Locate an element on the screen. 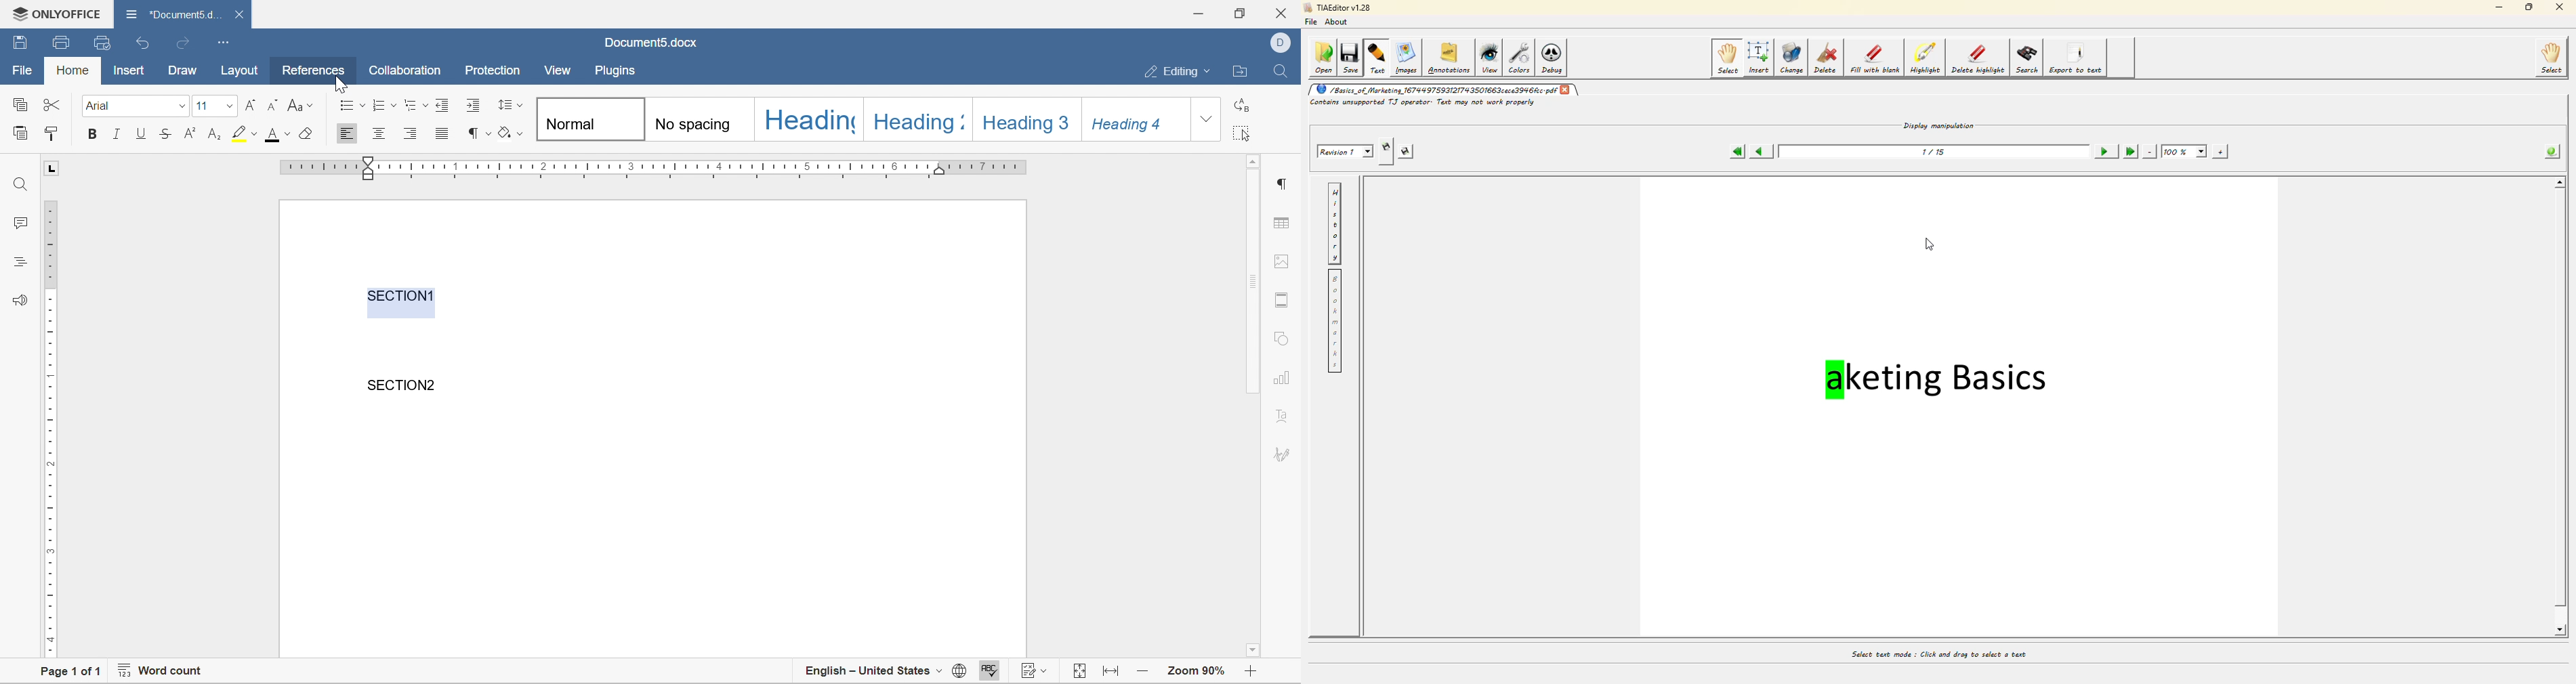 The image size is (2576, 700). replace is located at coordinates (1239, 108).